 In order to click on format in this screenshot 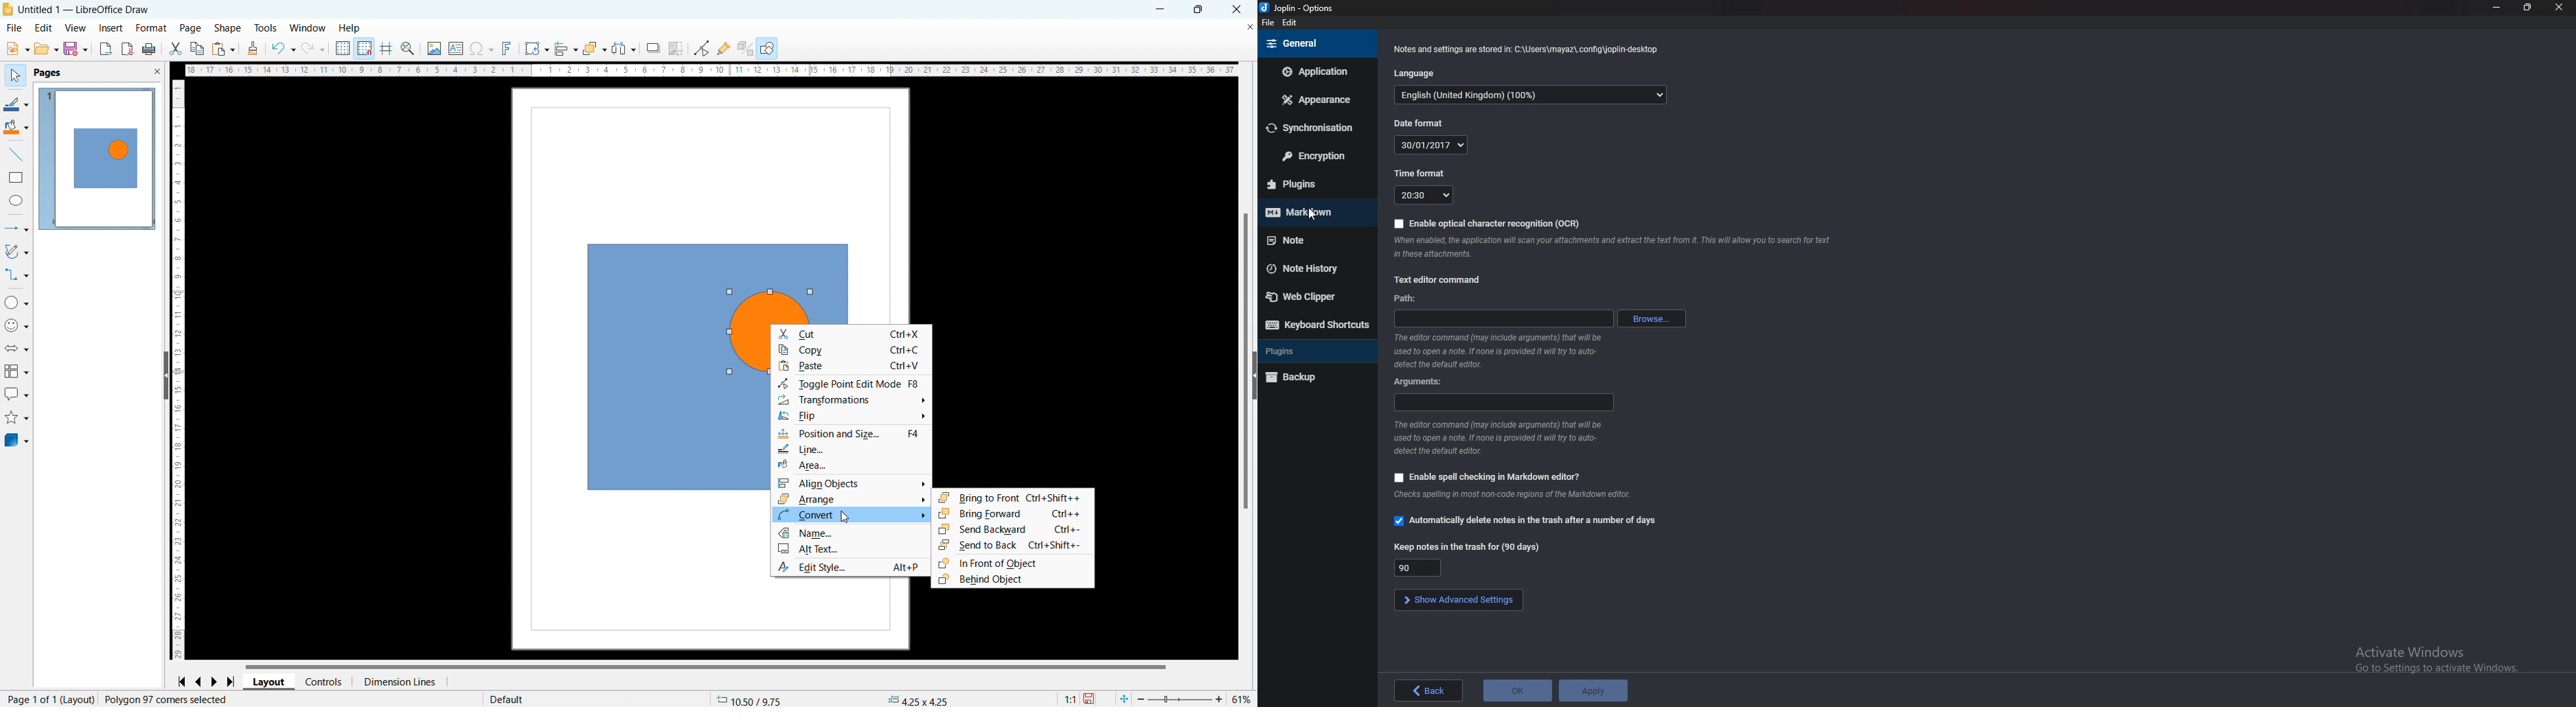, I will do `click(151, 28)`.